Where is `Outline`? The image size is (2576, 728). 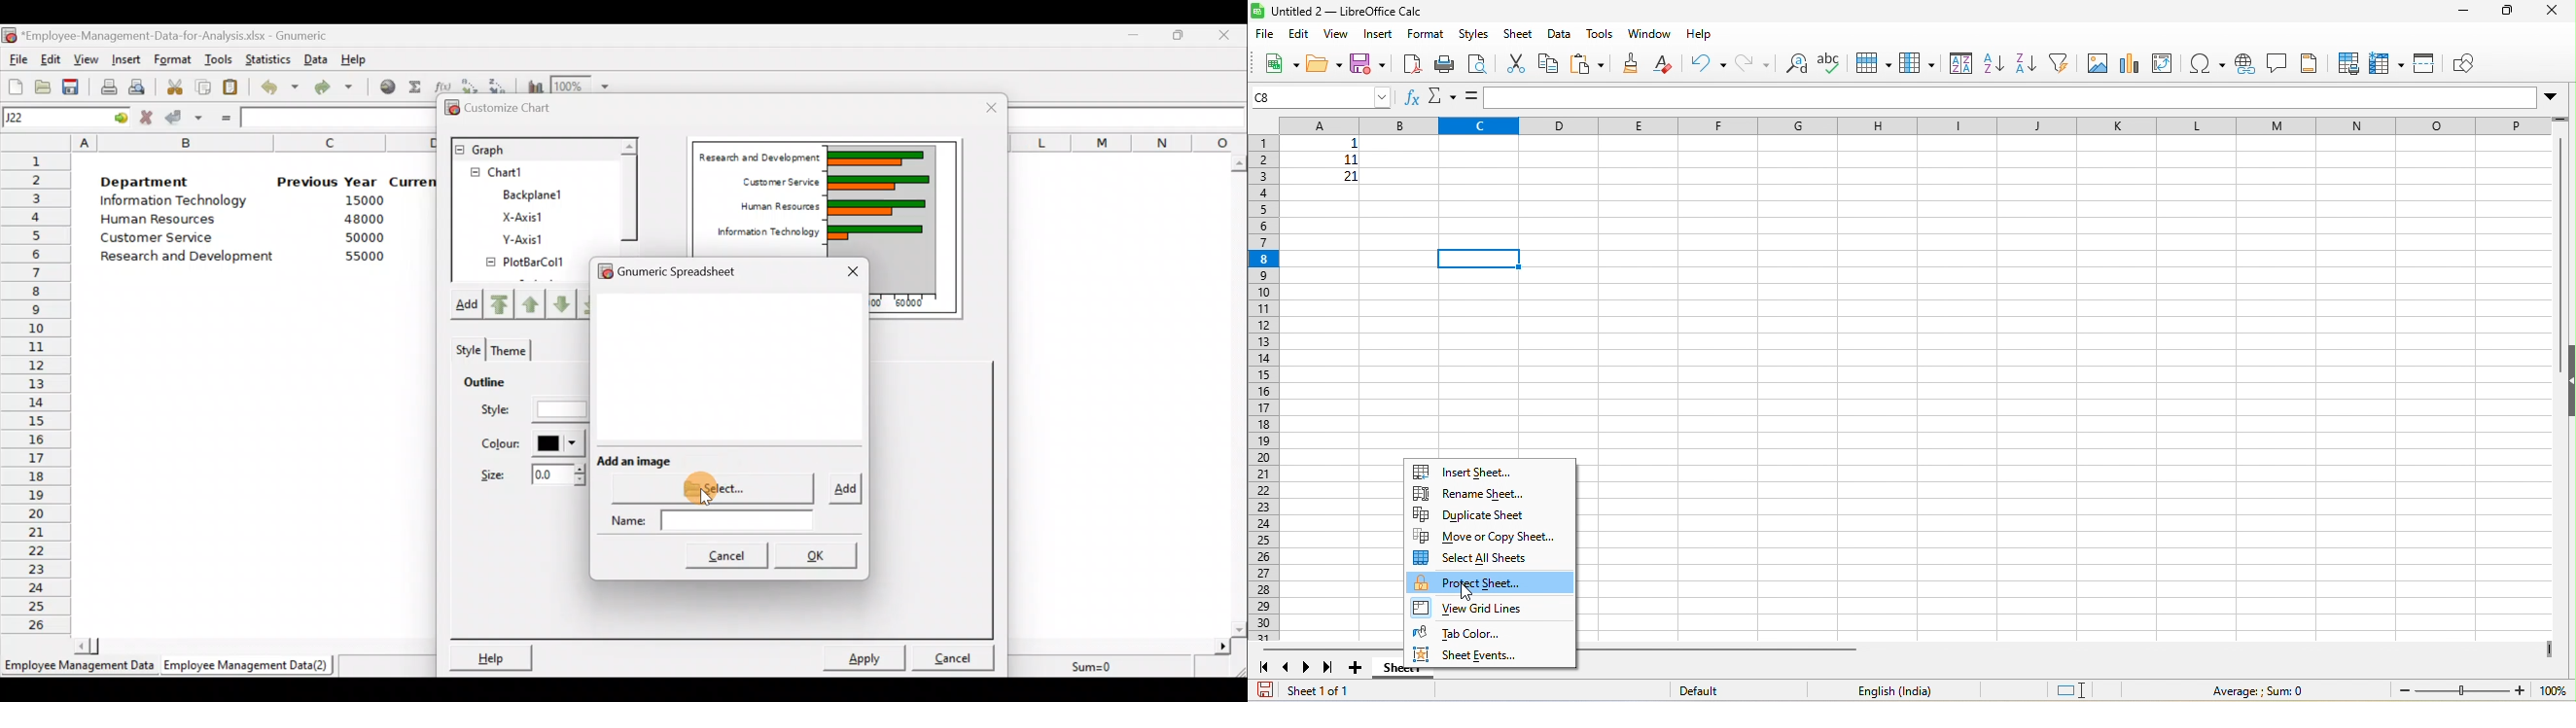 Outline is located at coordinates (503, 384).